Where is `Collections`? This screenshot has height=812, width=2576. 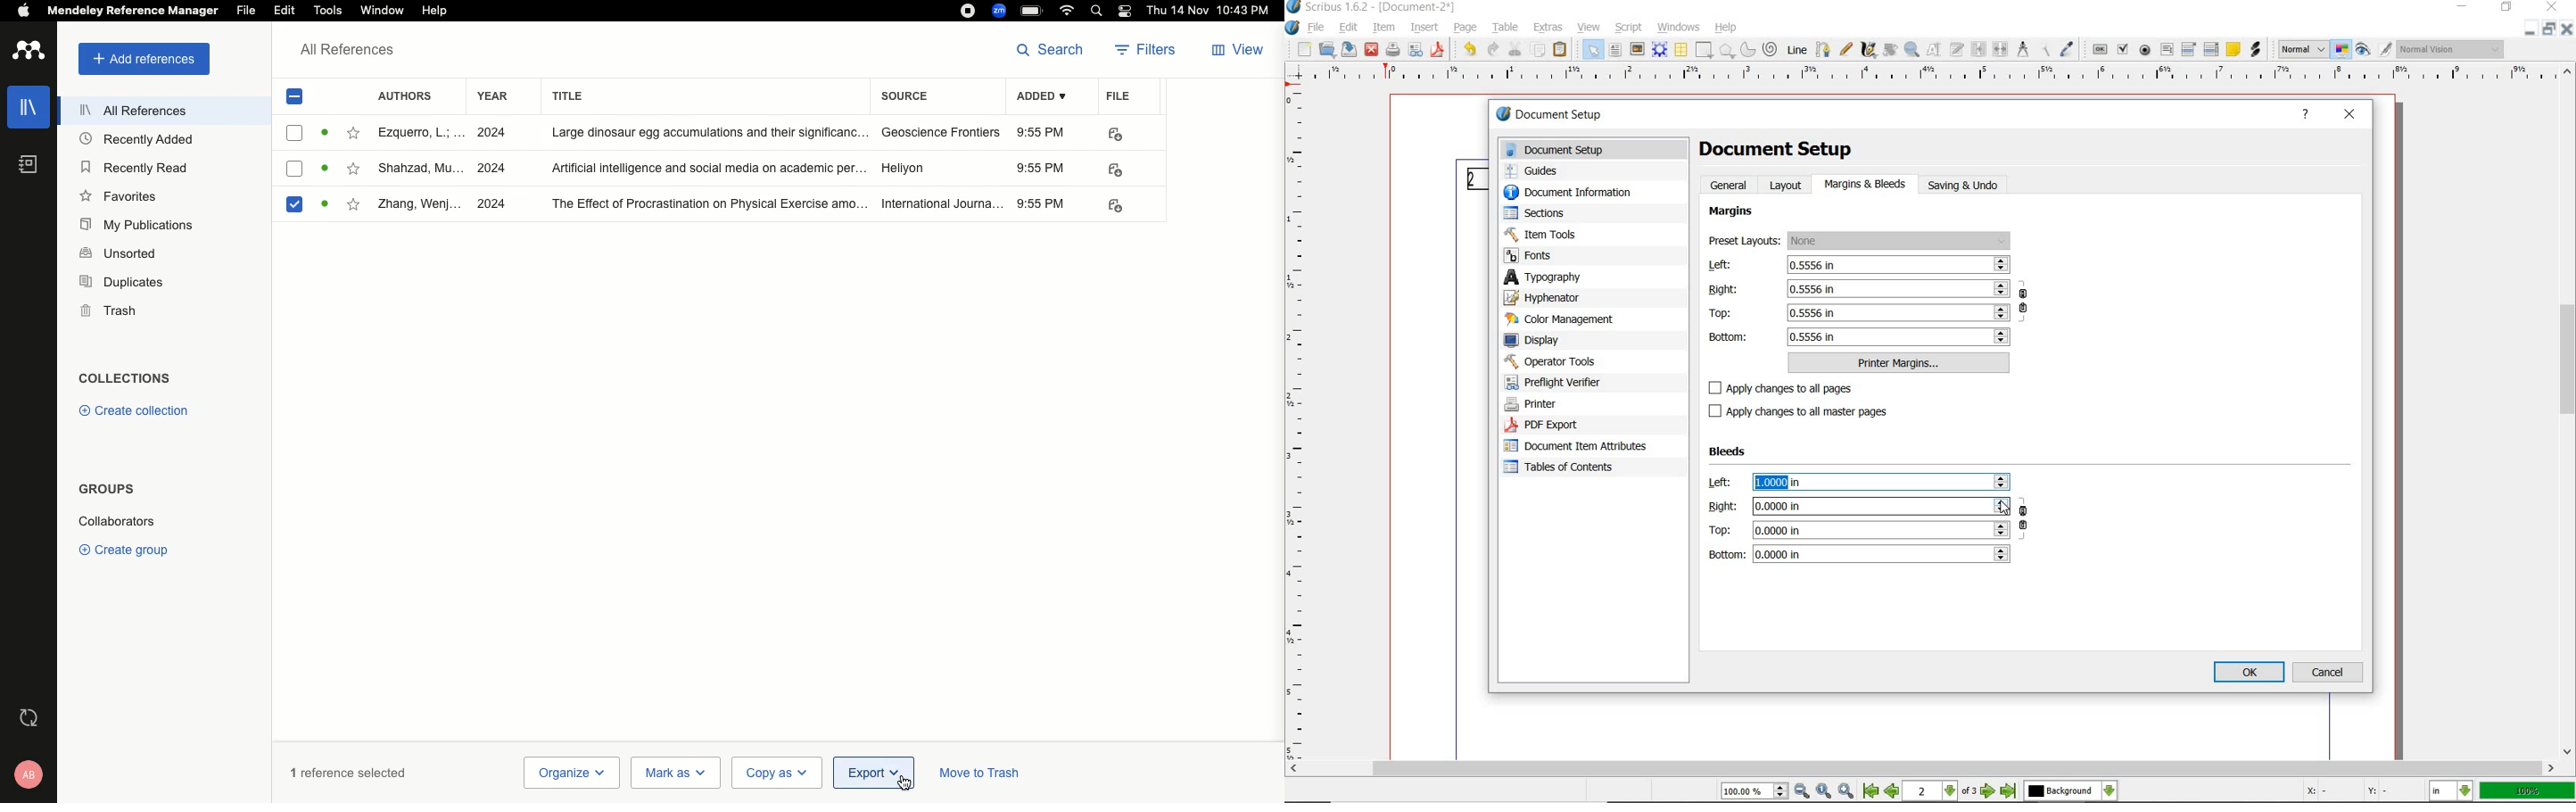 Collections is located at coordinates (125, 380).